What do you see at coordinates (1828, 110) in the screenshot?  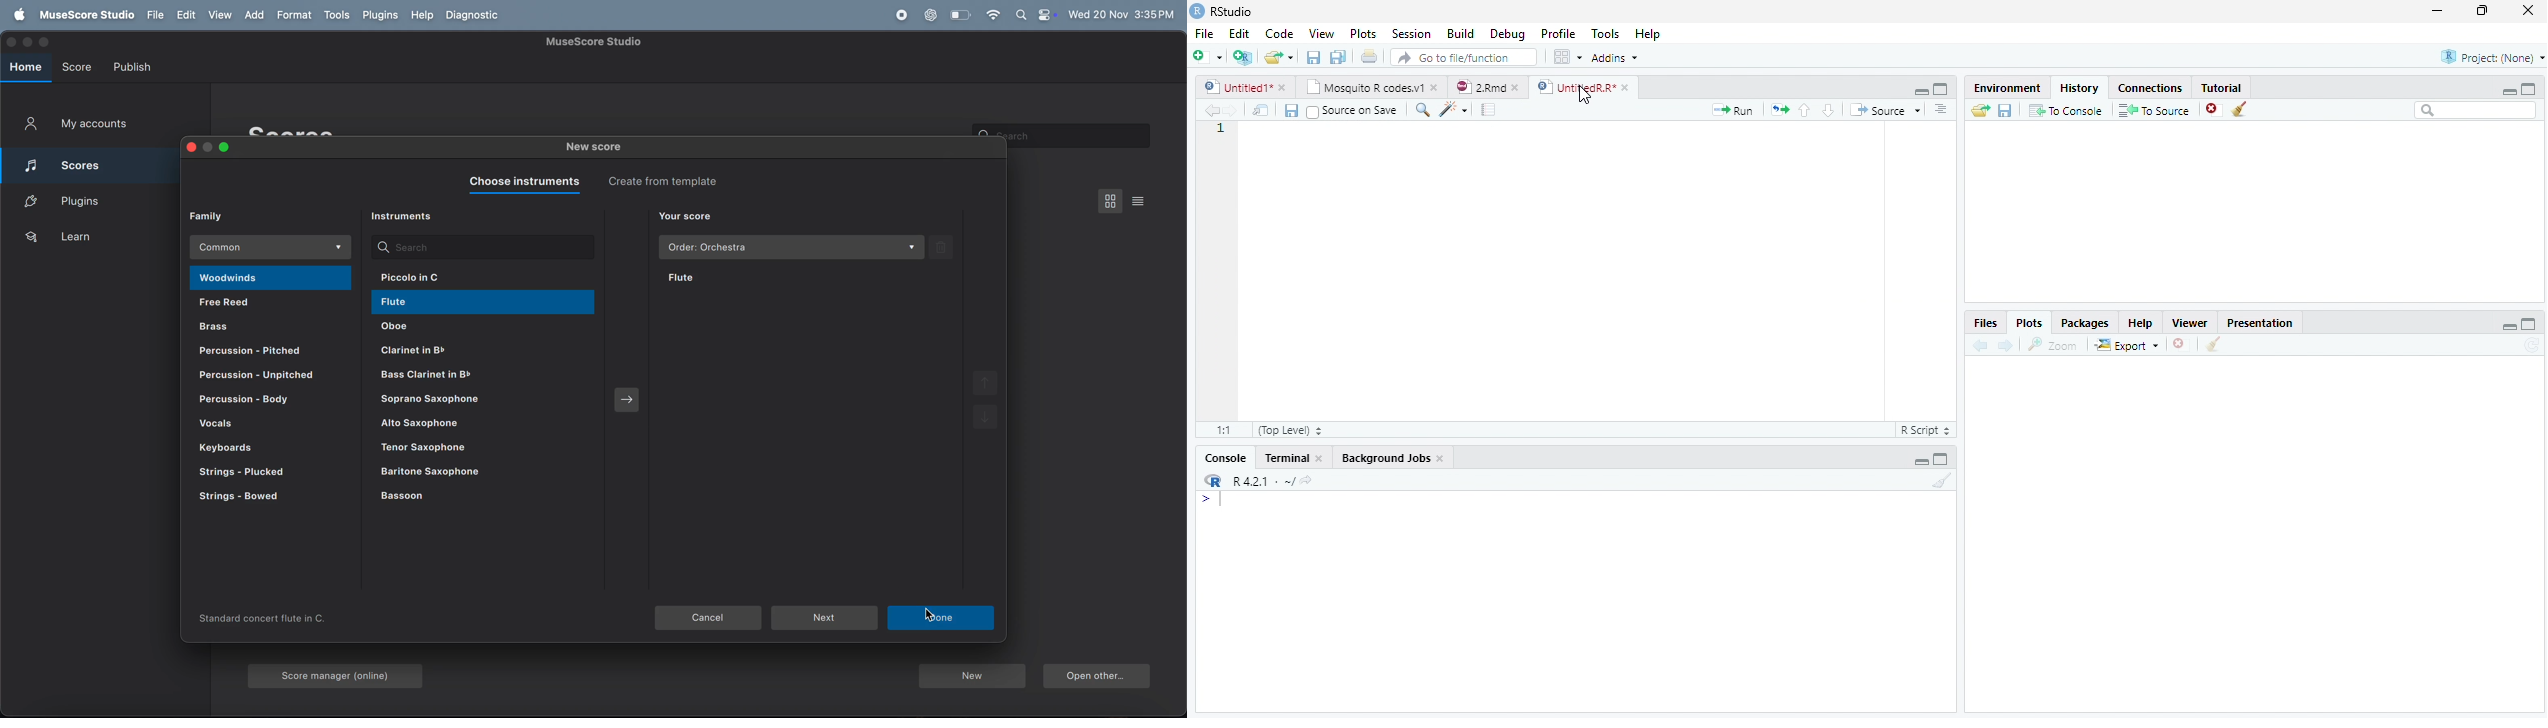 I see `Go to the next section` at bounding box center [1828, 110].